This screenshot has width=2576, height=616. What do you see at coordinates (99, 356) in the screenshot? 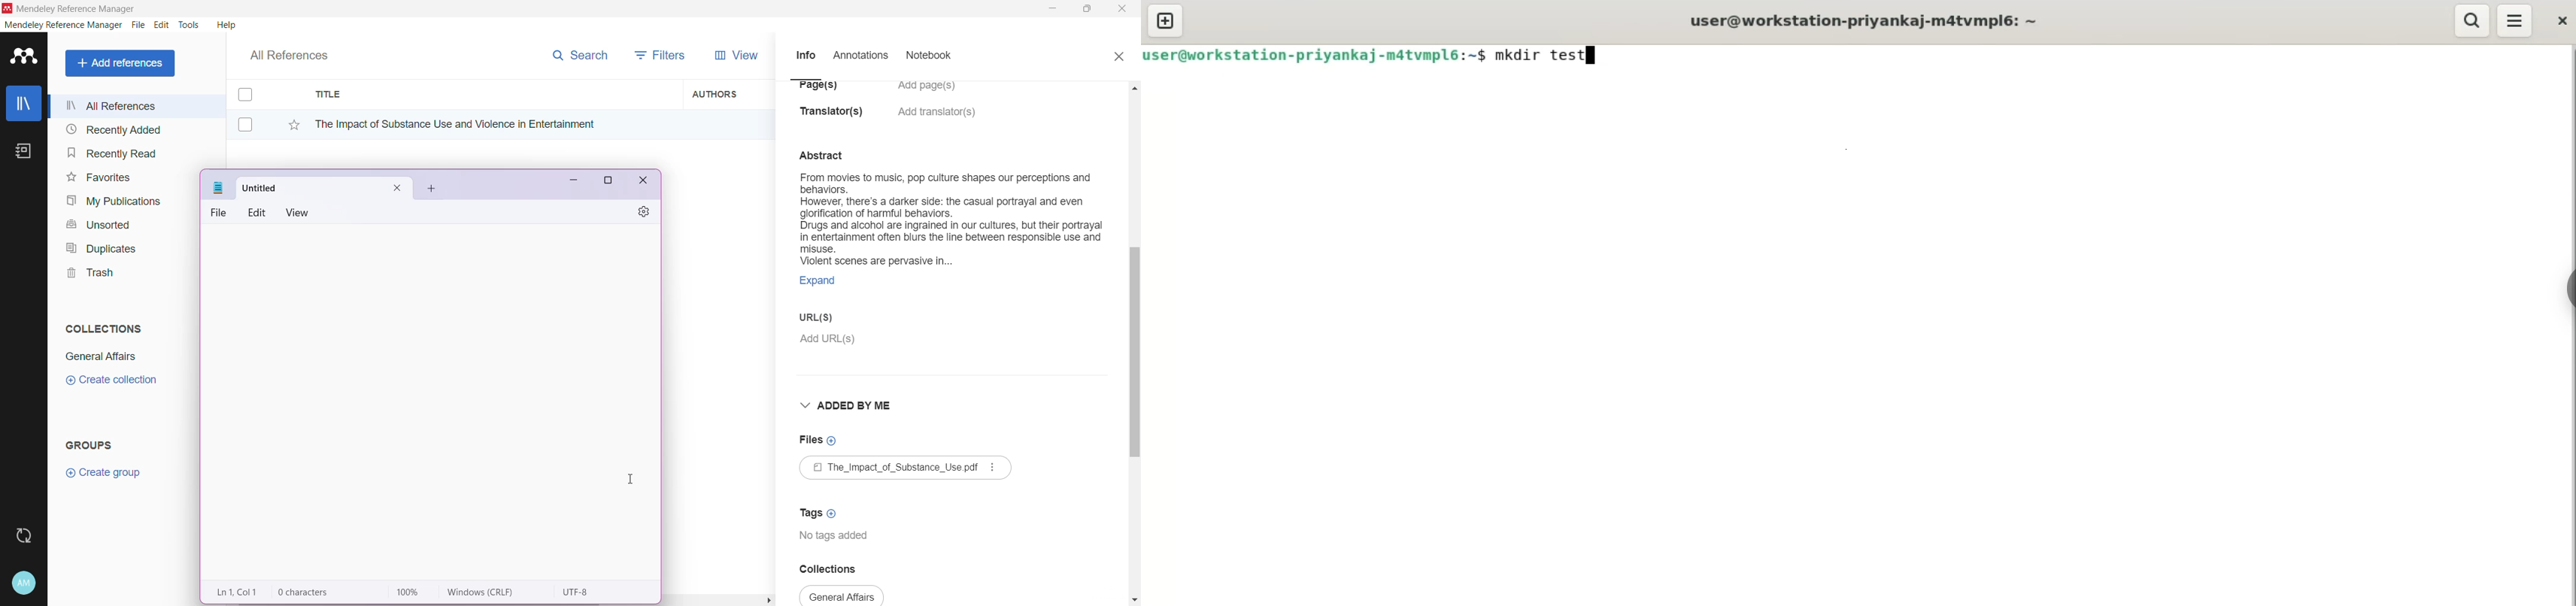
I see `Collection Name` at bounding box center [99, 356].